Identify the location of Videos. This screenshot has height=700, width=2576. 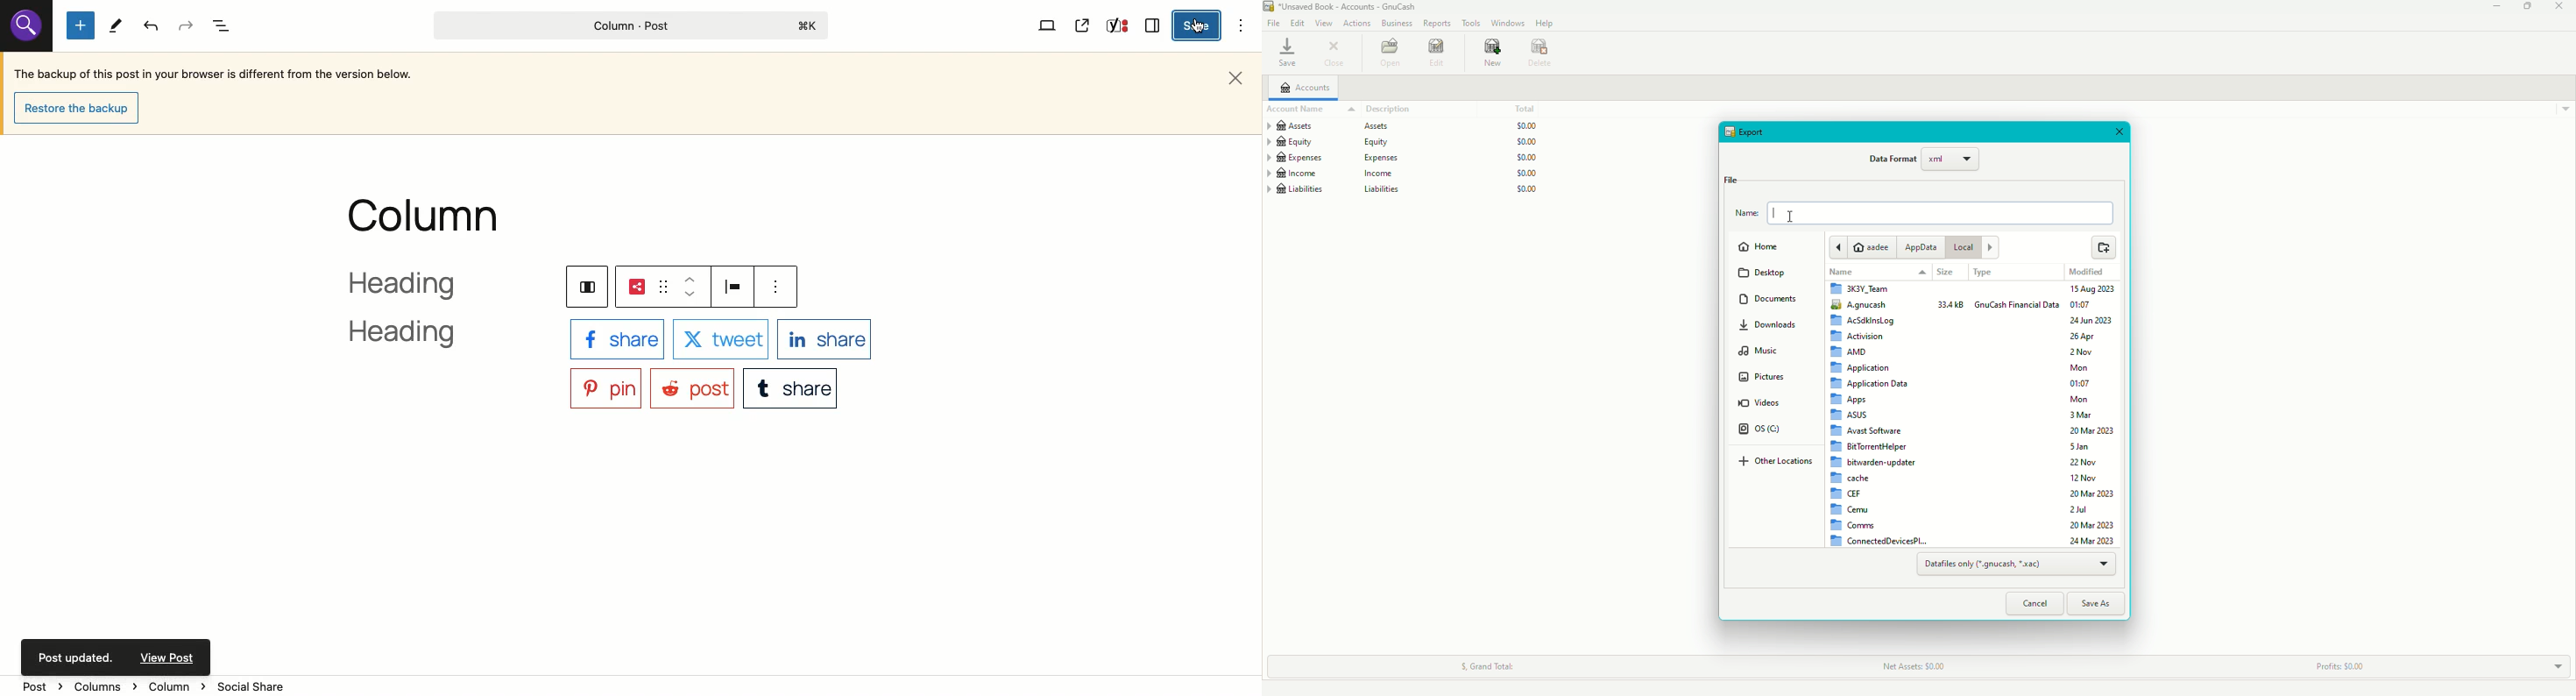
(1760, 405).